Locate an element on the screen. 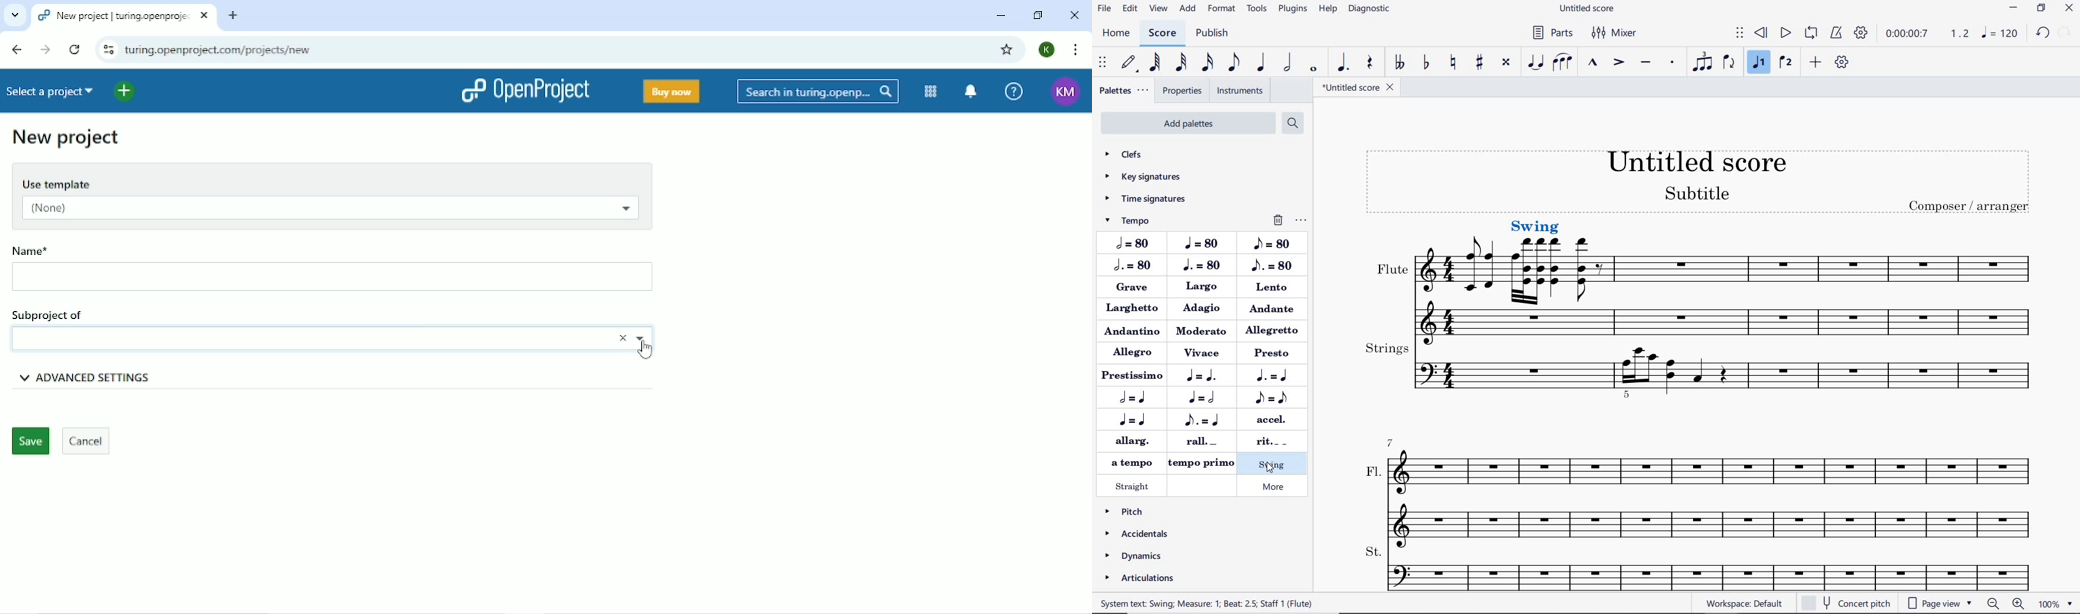  ADD is located at coordinates (1816, 63).